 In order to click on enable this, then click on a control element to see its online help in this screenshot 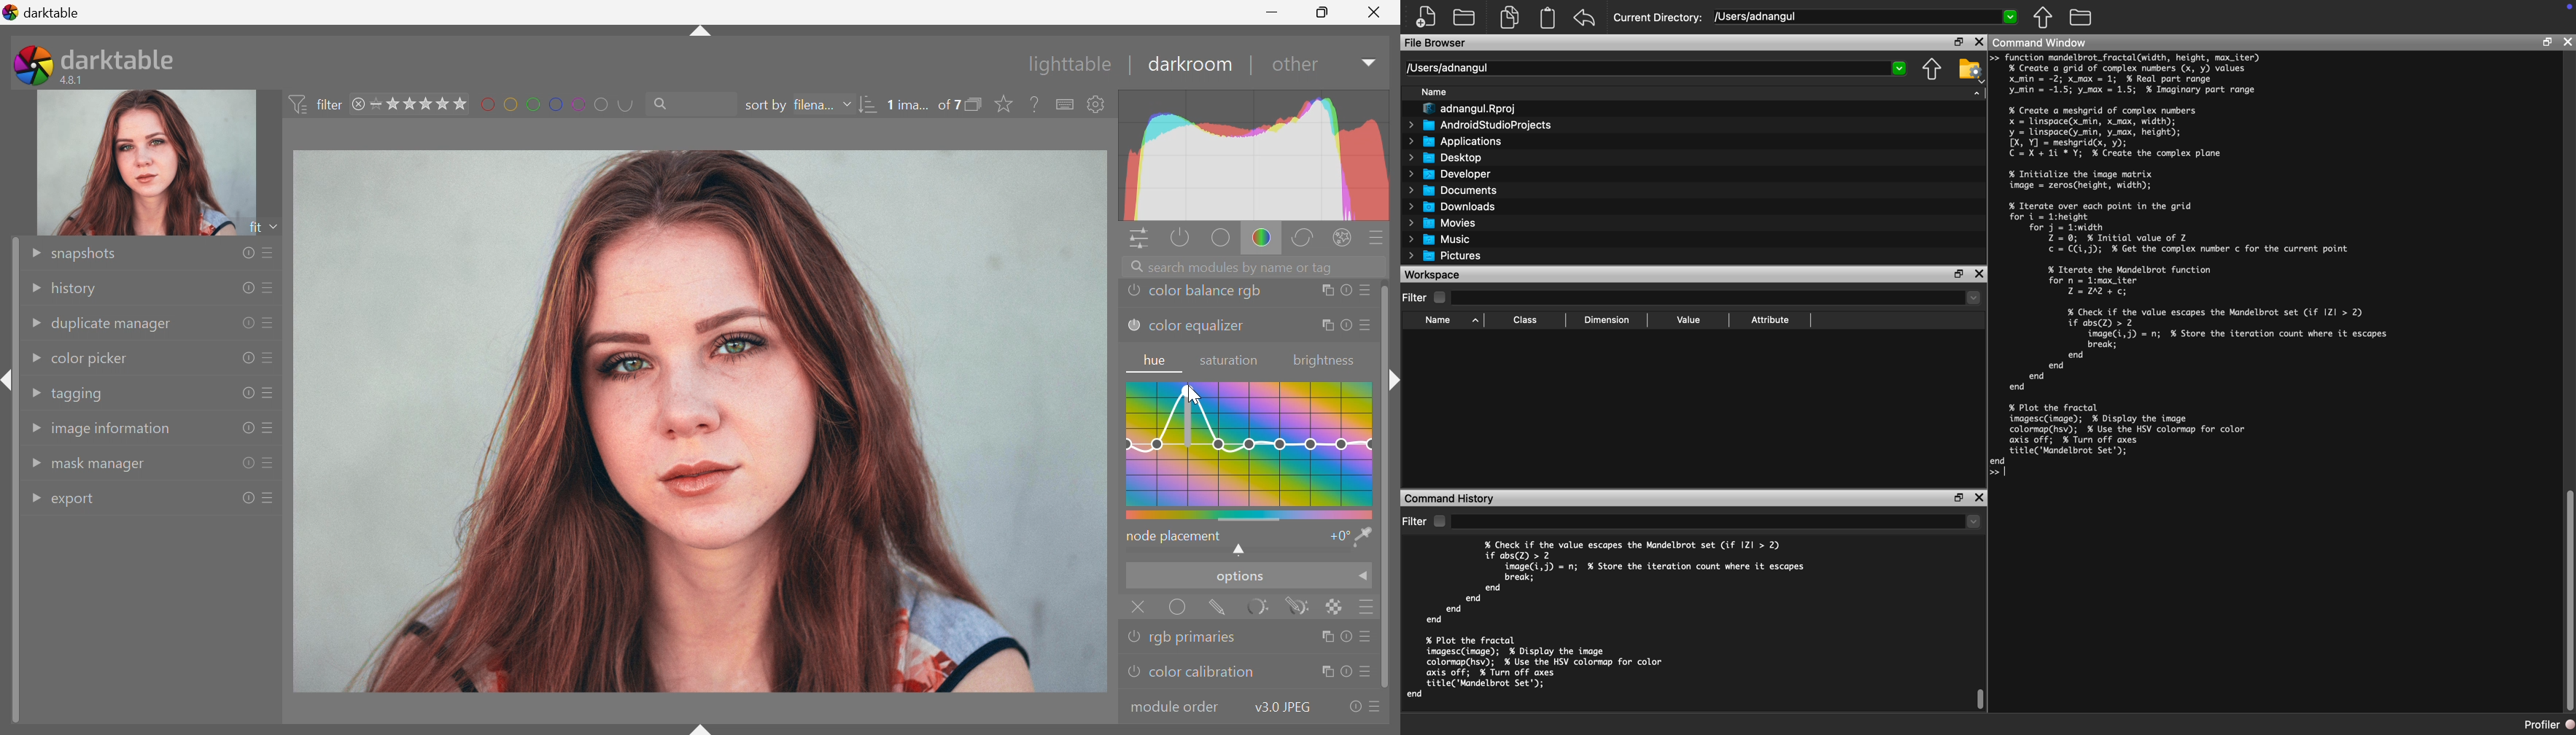, I will do `click(1036, 104)`.